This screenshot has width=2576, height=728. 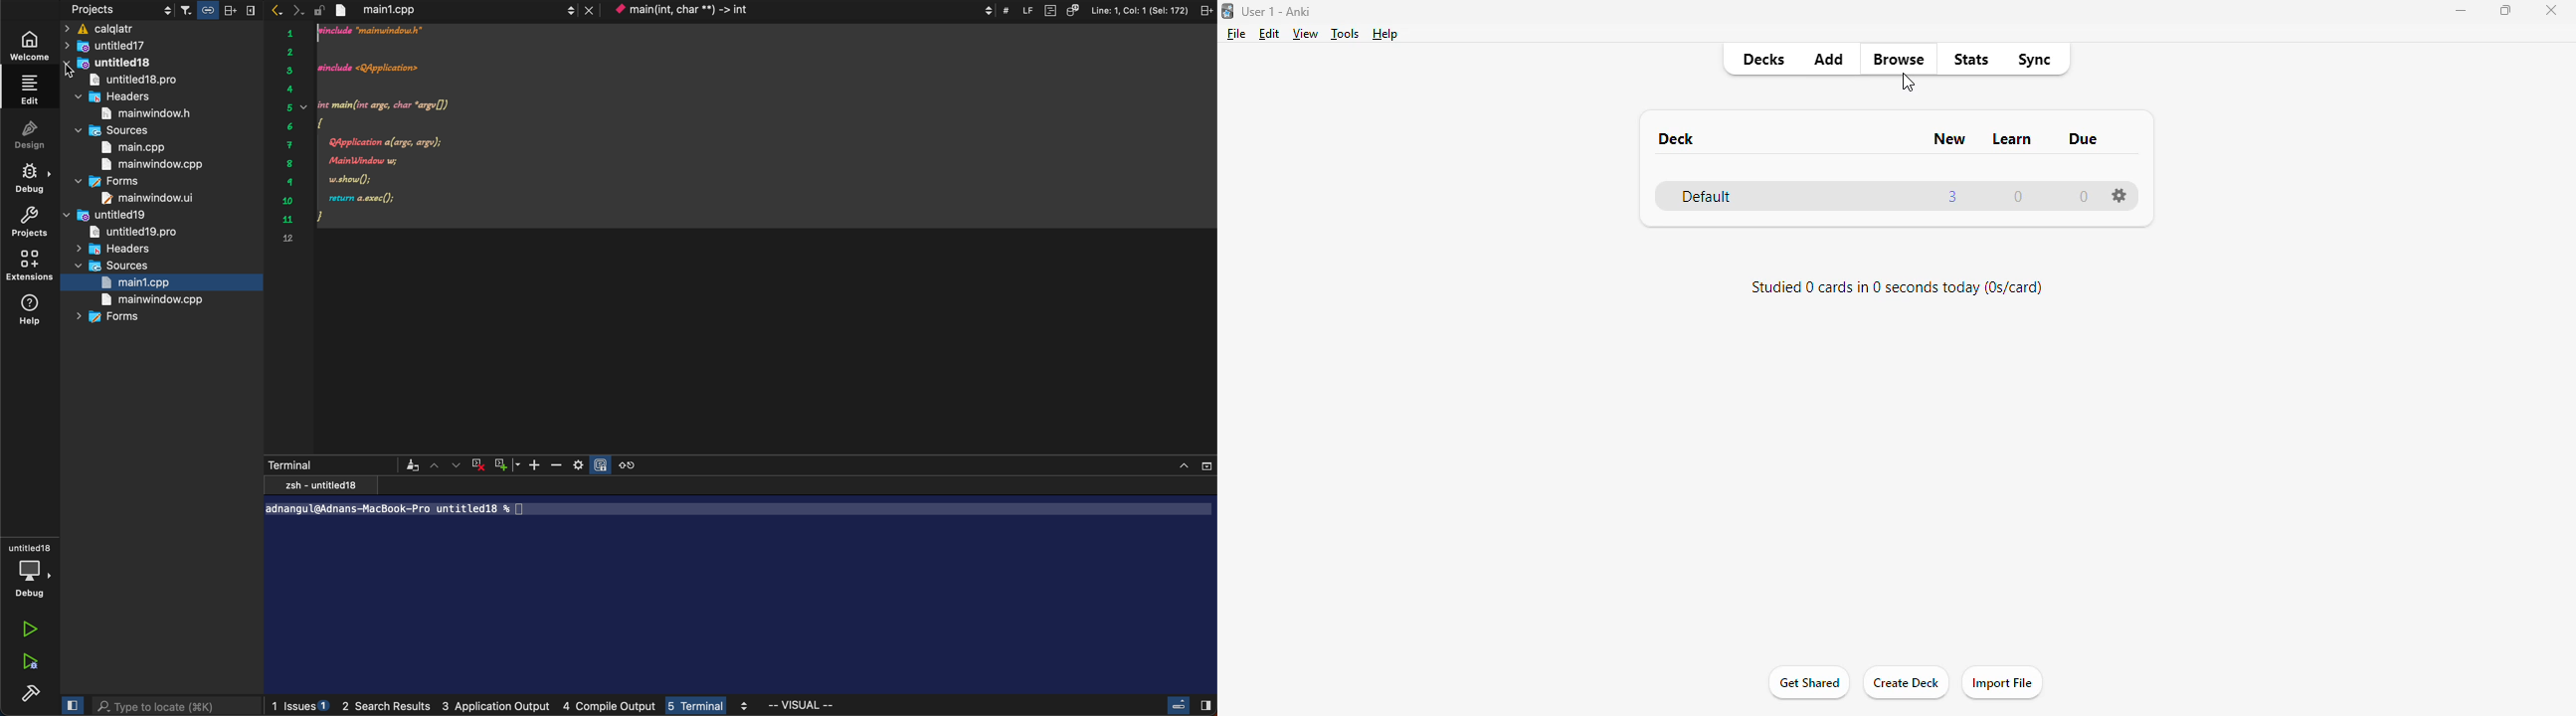 What do you see at coordinates (738, 598) in the screenshot?
I see `terminal` at bounding box center [738, 598].